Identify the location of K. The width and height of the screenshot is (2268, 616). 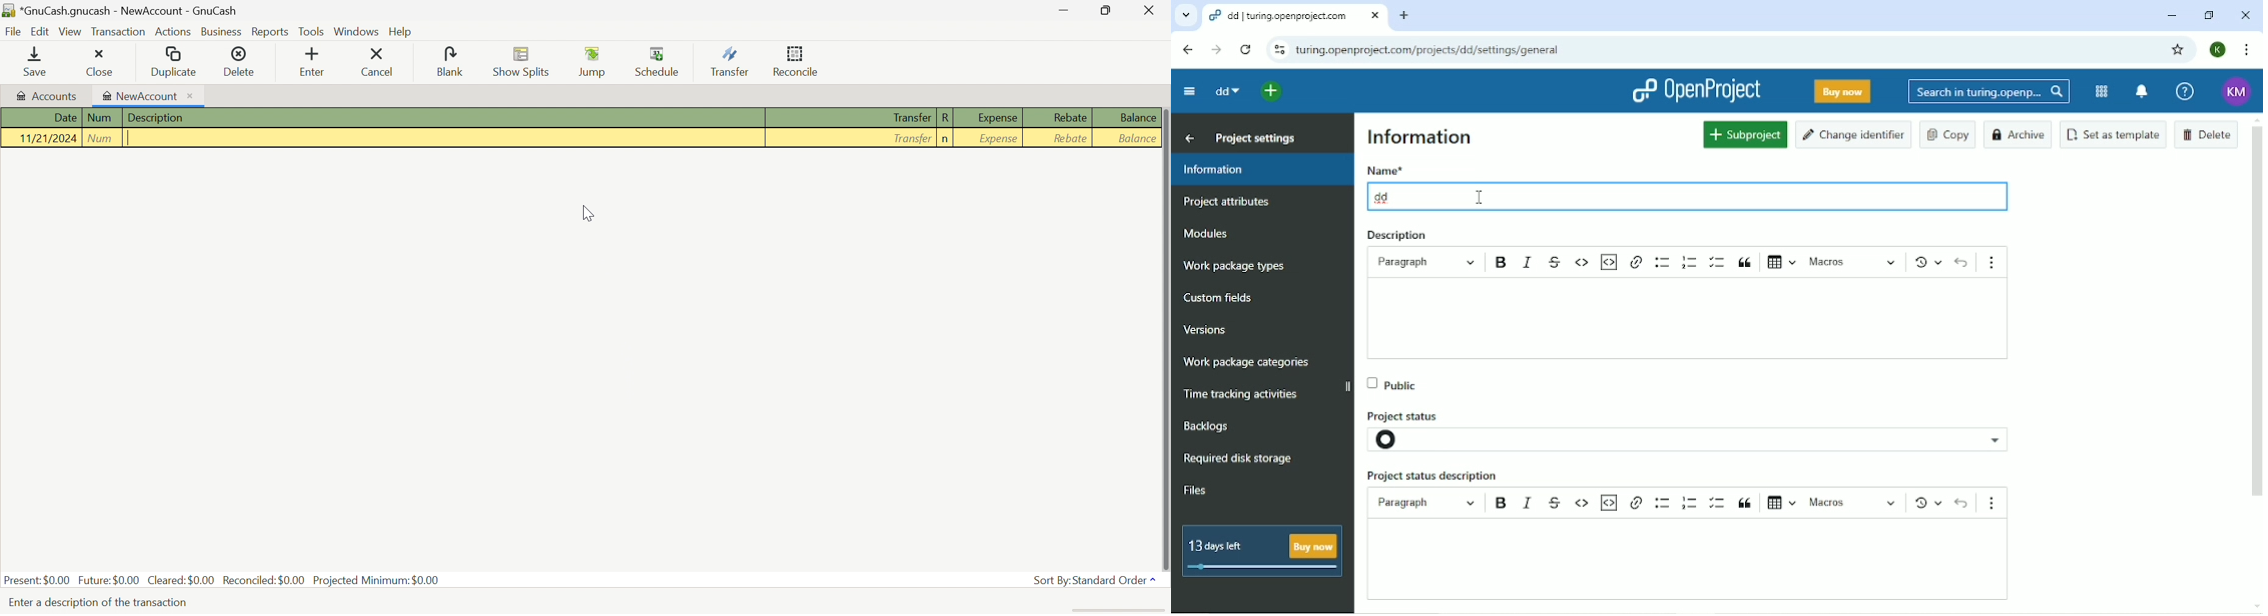
(2218, 50).